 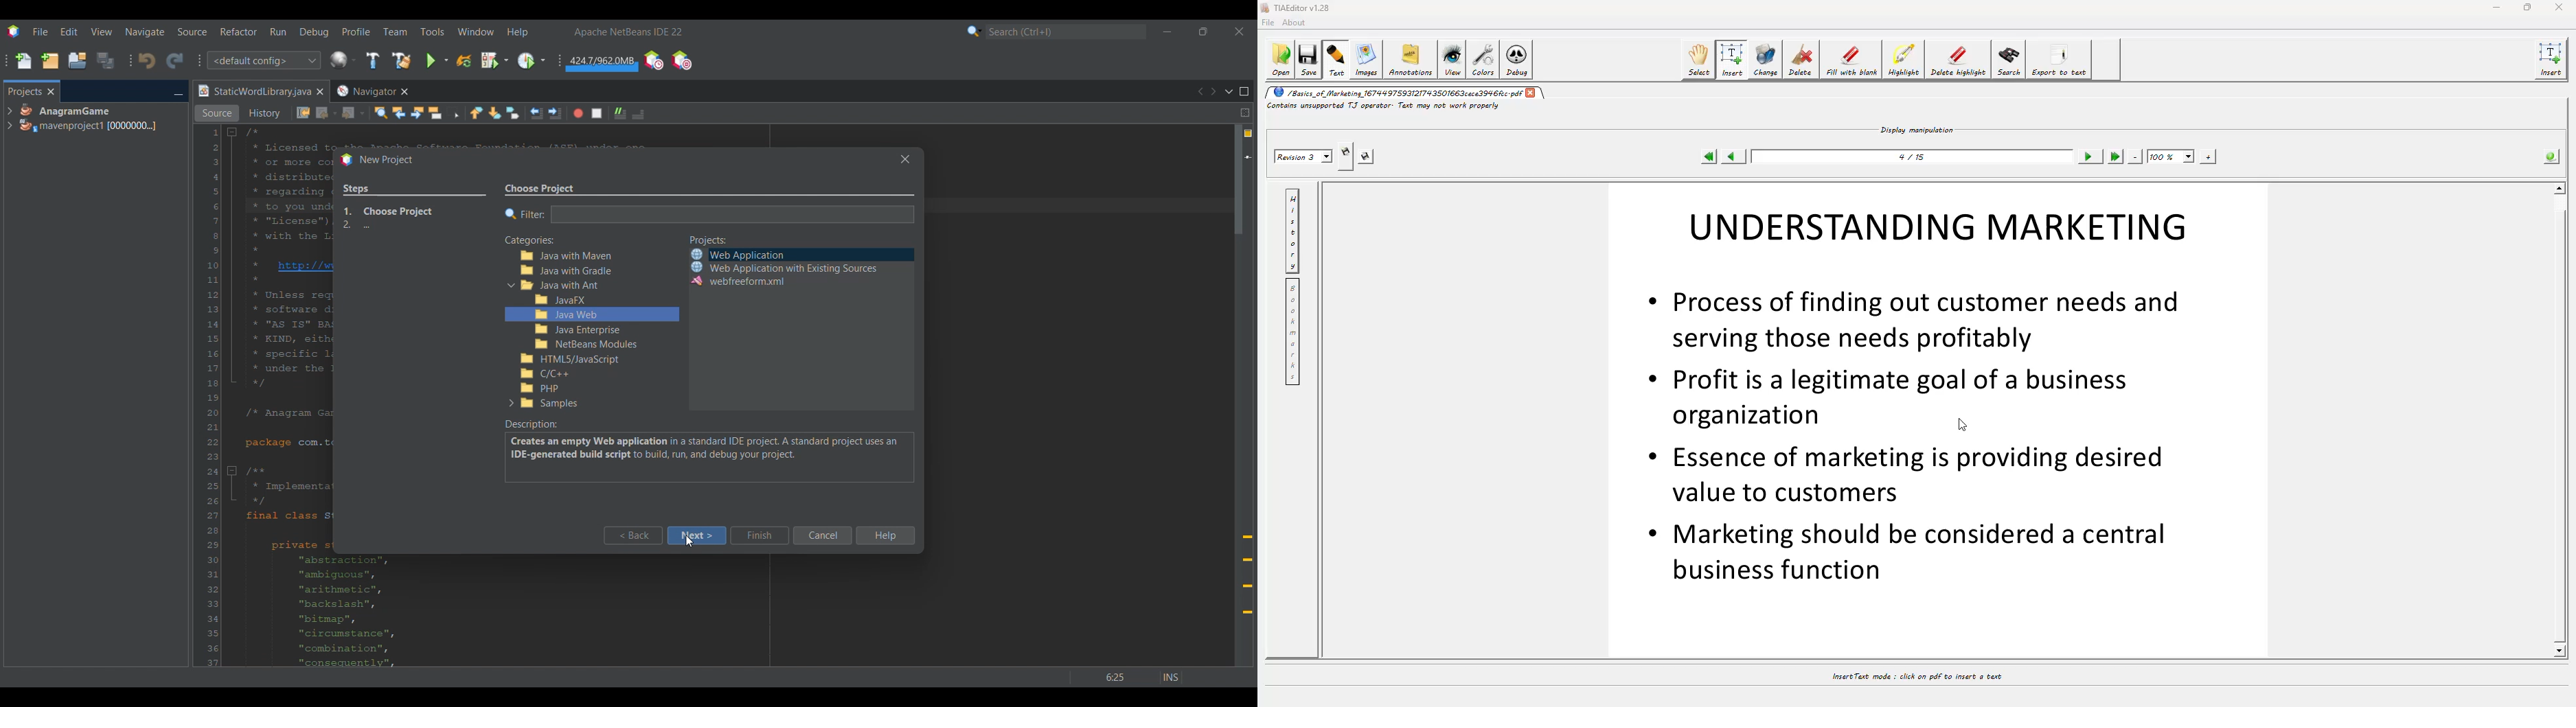 What do you see at coordinates (536, 113) in the screenshot?
I see `Shift line left` at bounding box center [536, 113].